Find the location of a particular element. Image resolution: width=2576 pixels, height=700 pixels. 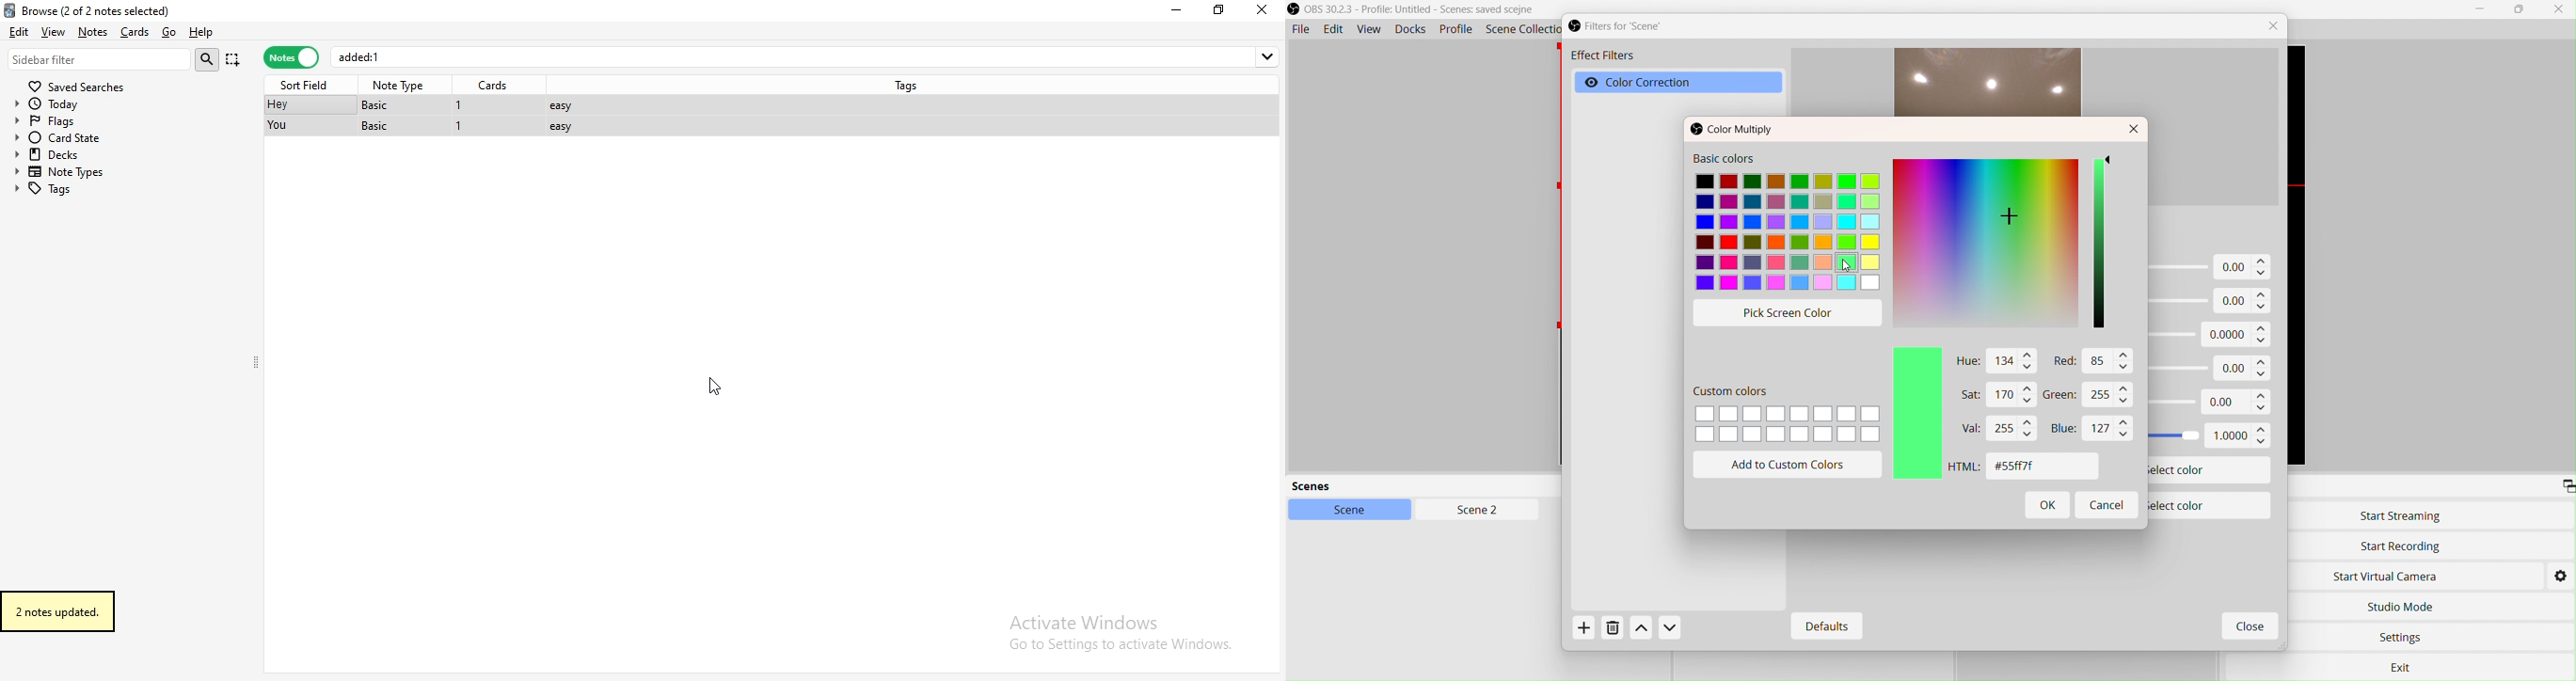

Basic Colors is located at coordinates (1788, 223).